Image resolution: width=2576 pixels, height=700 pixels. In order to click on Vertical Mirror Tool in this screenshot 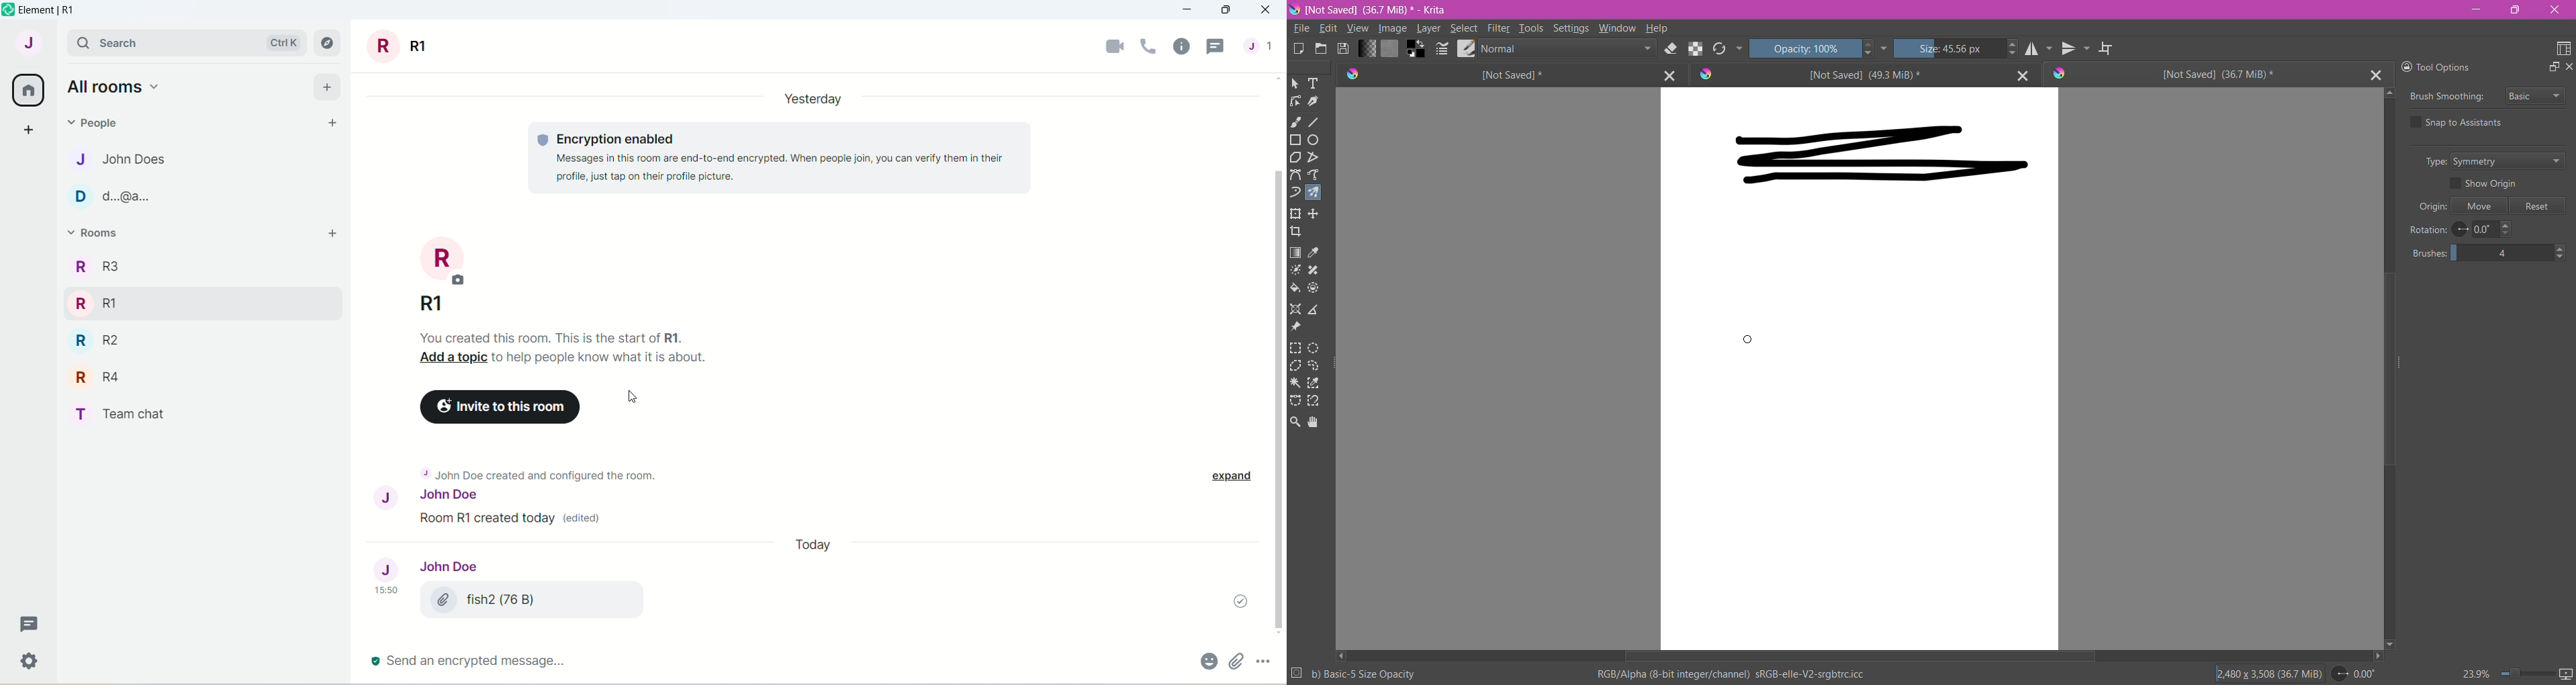, I will do `click(2076, 49)`.